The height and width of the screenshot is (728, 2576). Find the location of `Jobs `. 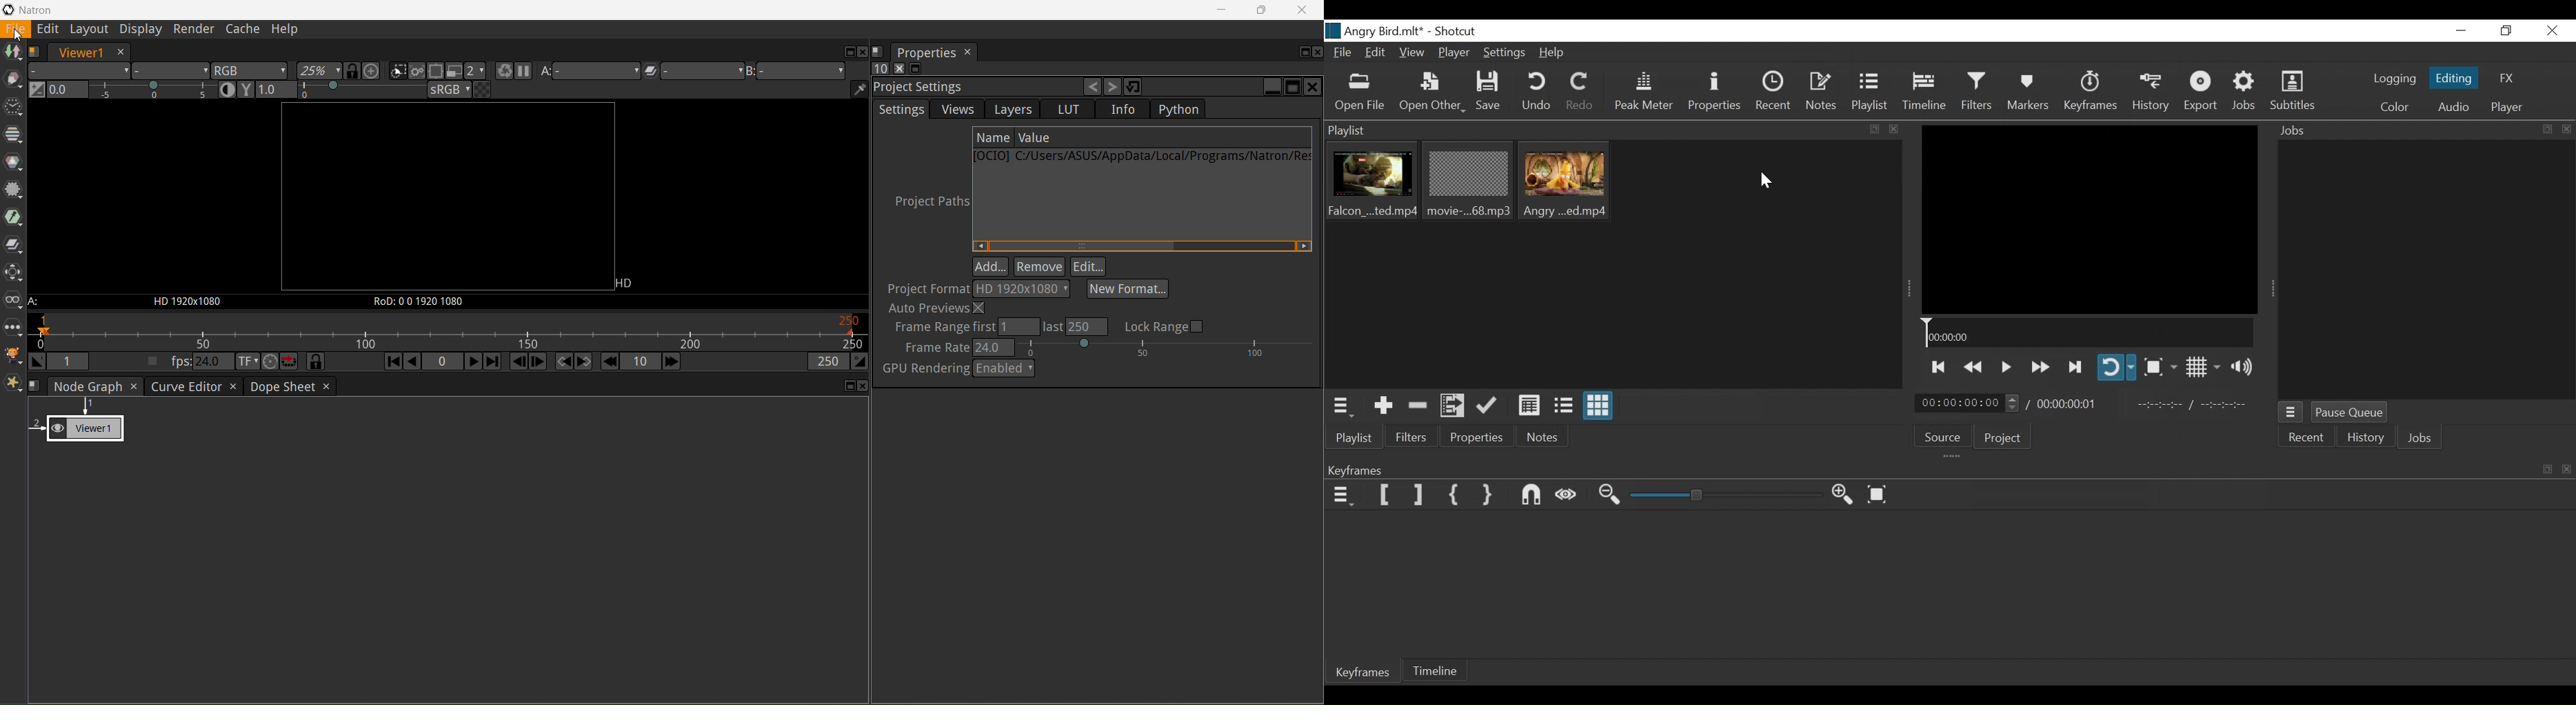

Jobs  is located at coordinates (2247, 91).